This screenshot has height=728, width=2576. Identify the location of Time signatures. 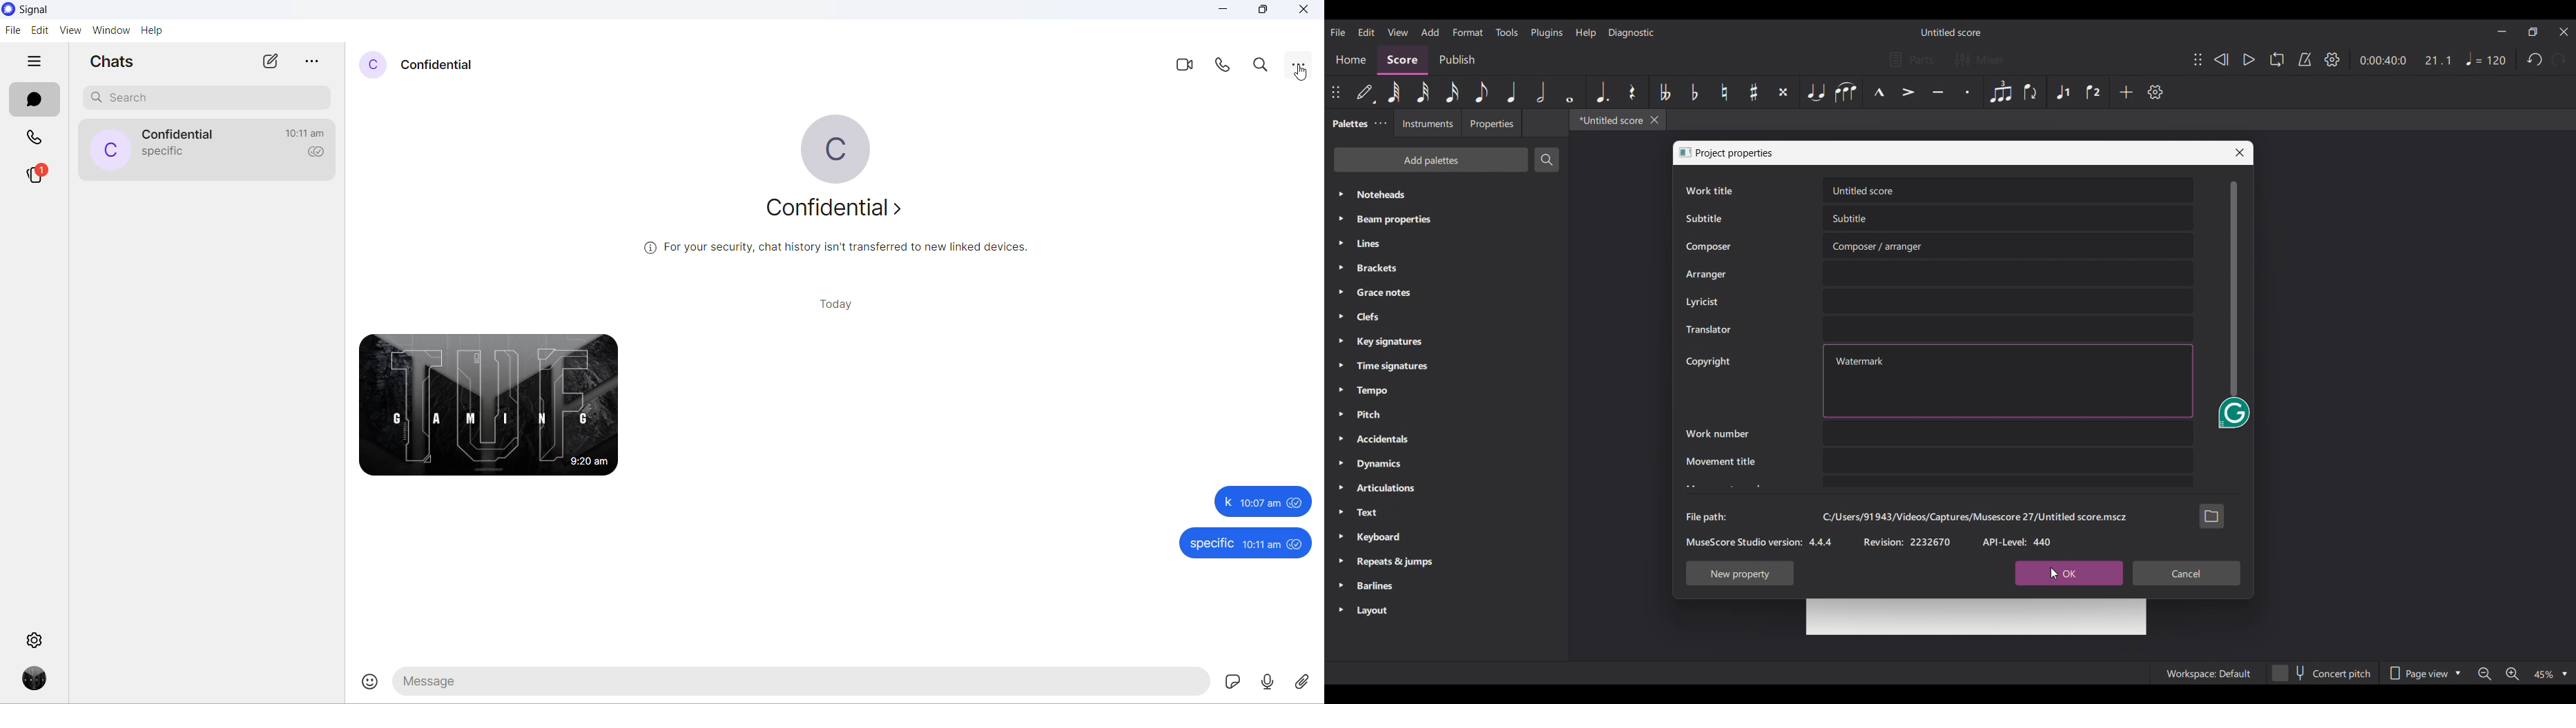
(1446, 366).